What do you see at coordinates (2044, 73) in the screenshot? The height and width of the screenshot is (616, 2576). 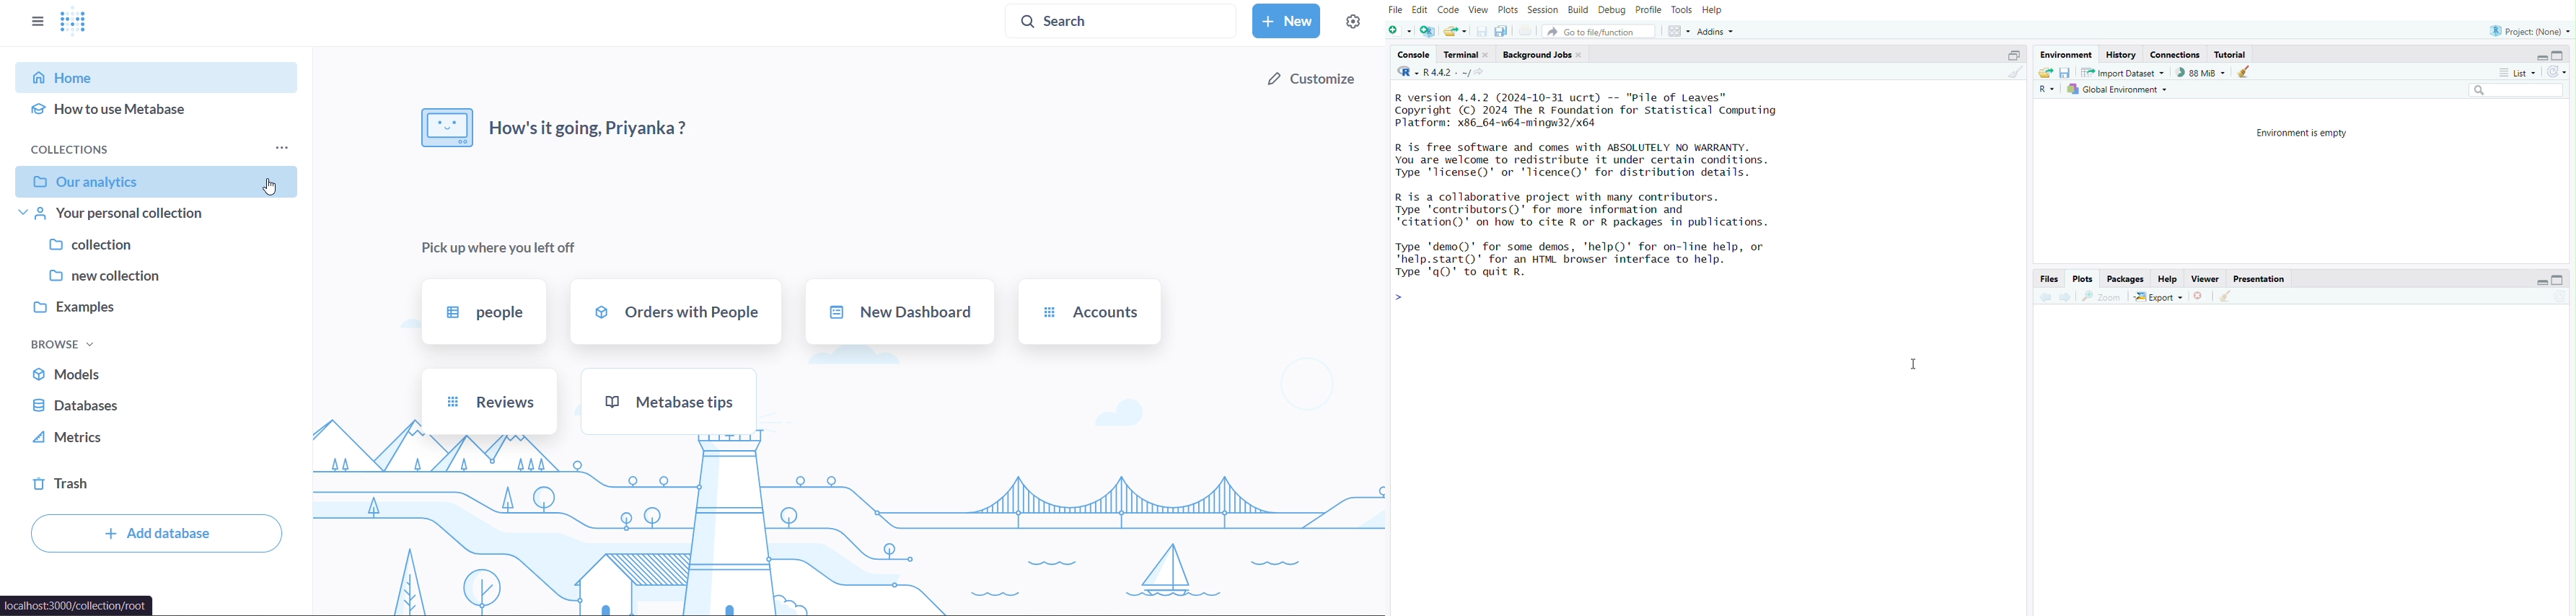 I see `load workspace` at bounding box center [2044, 73].